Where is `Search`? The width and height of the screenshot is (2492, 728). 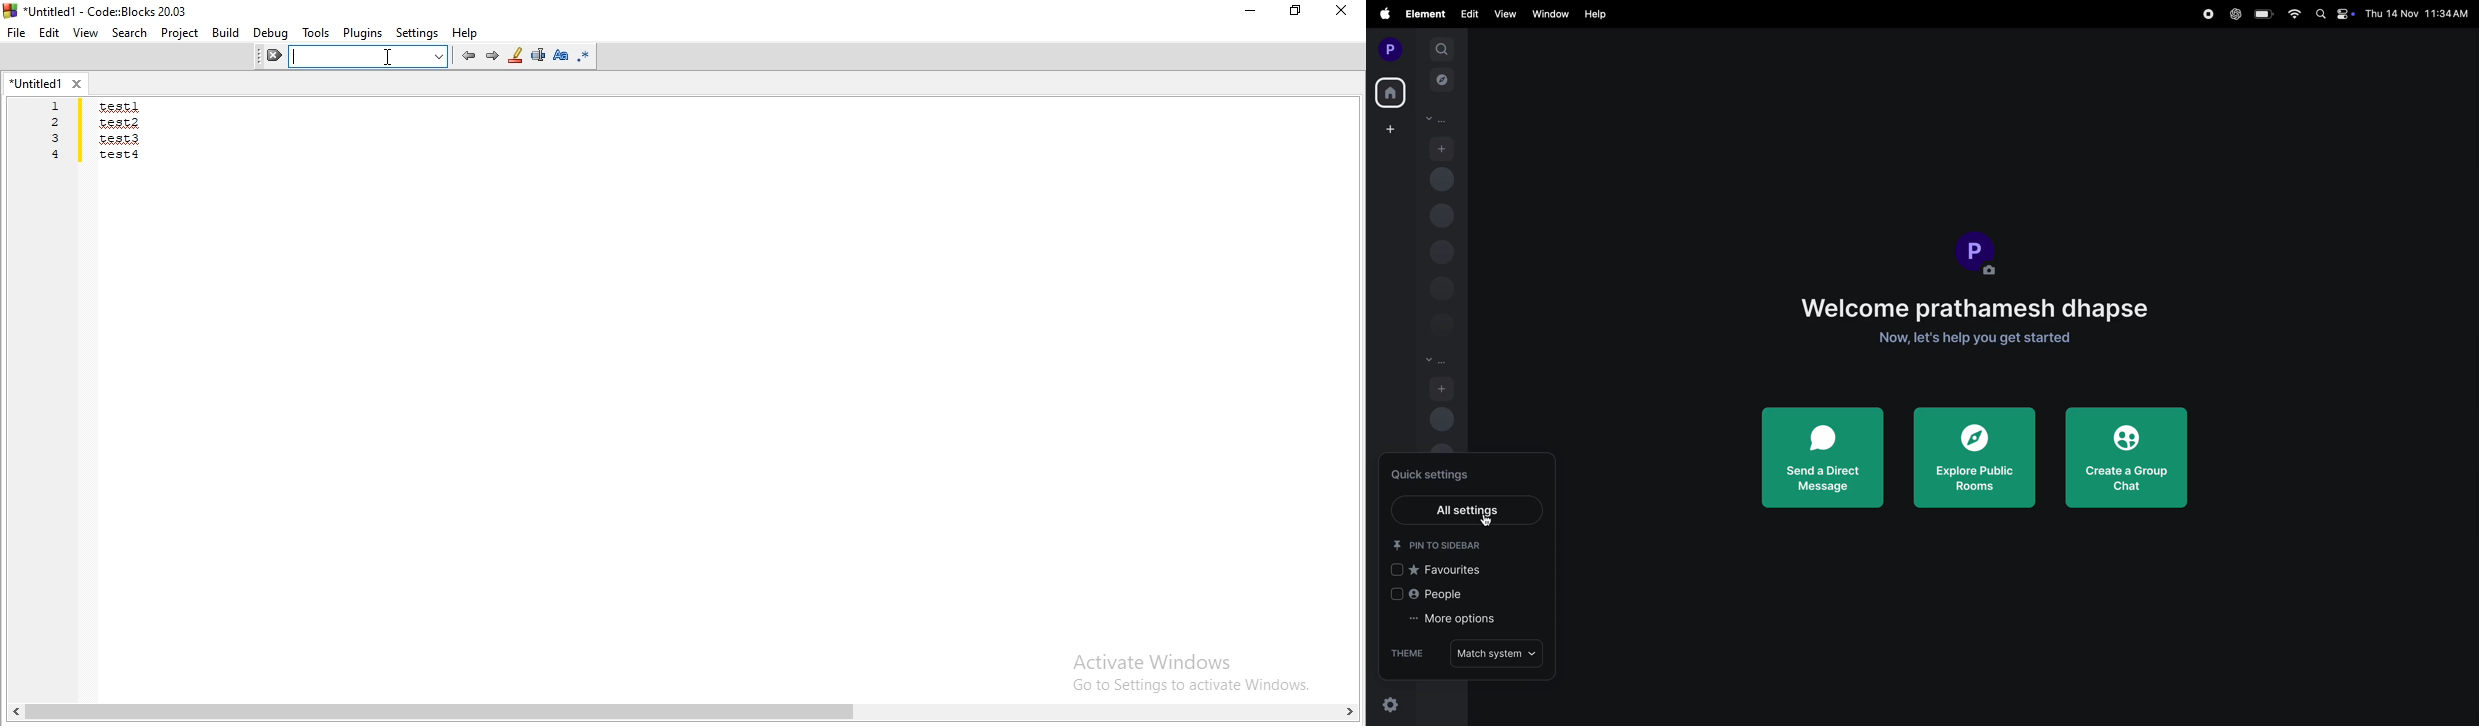
Search is located at coordinates (130, 33).